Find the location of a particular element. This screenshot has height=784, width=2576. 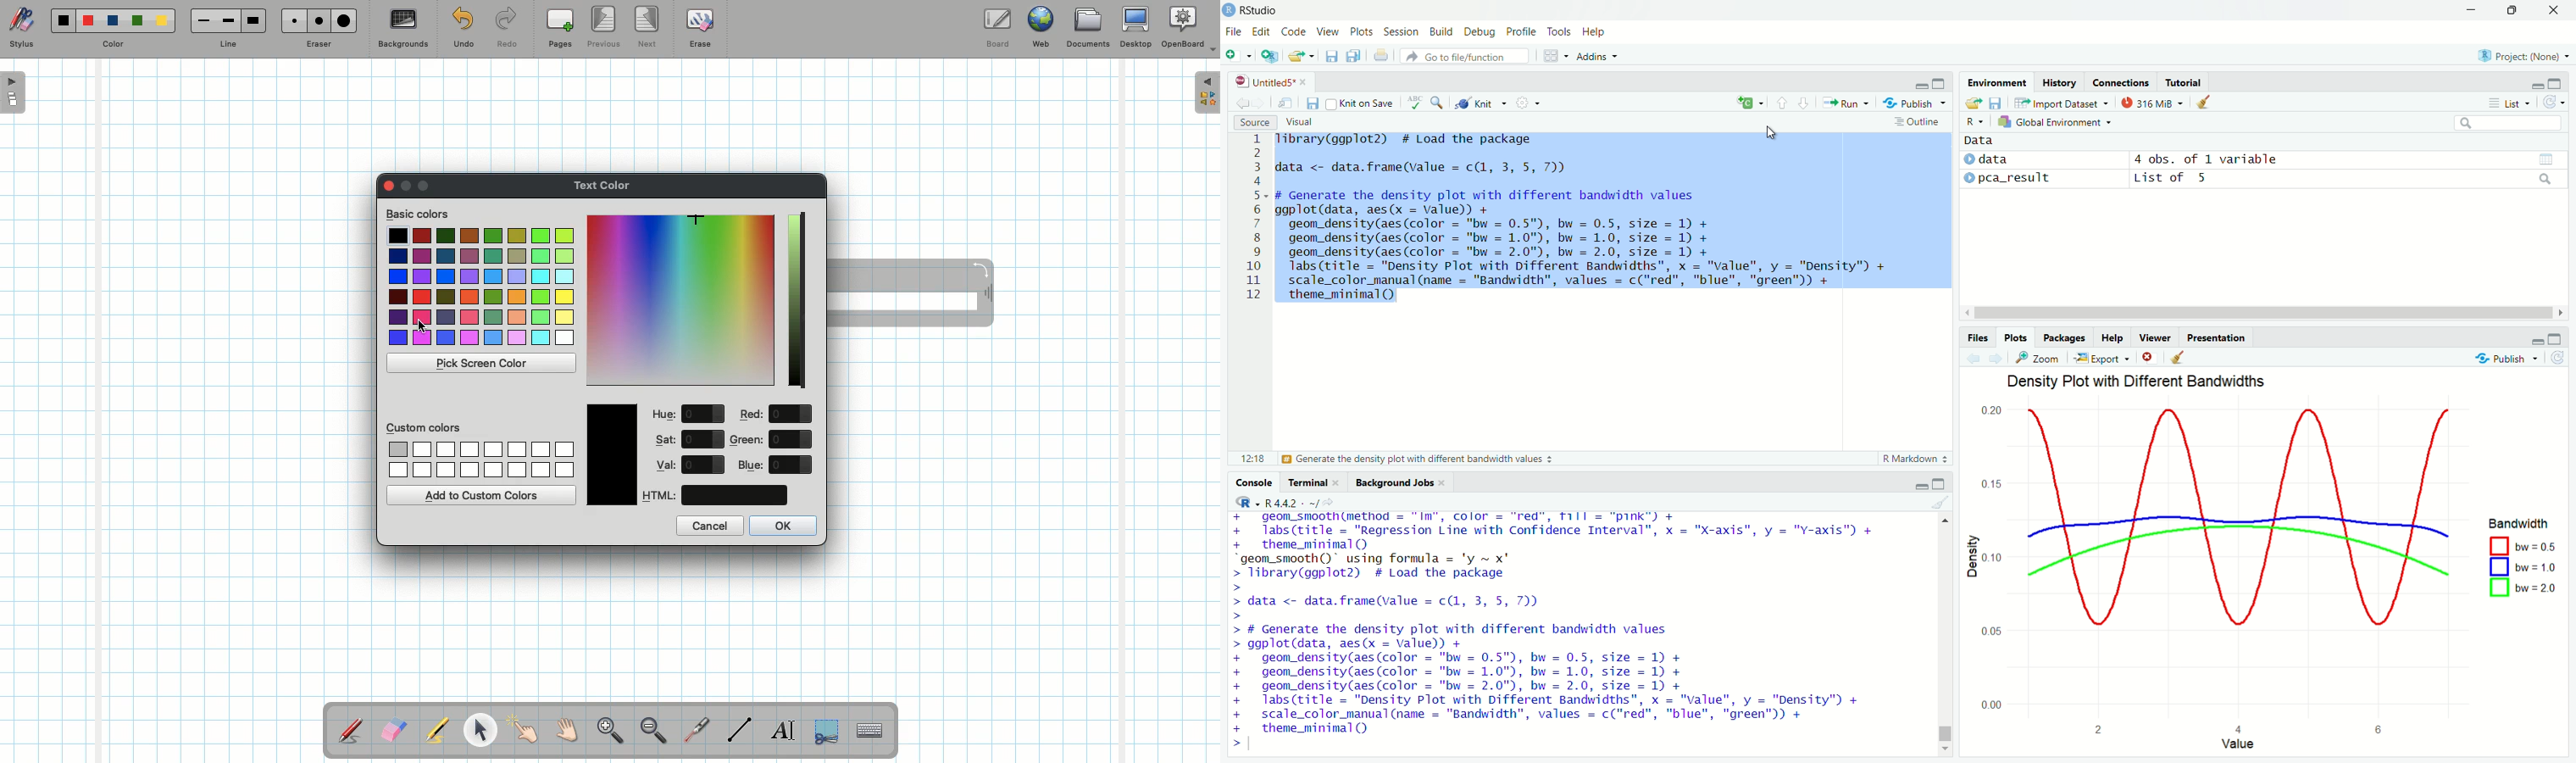

Export is located at coordinates (2102, 358).